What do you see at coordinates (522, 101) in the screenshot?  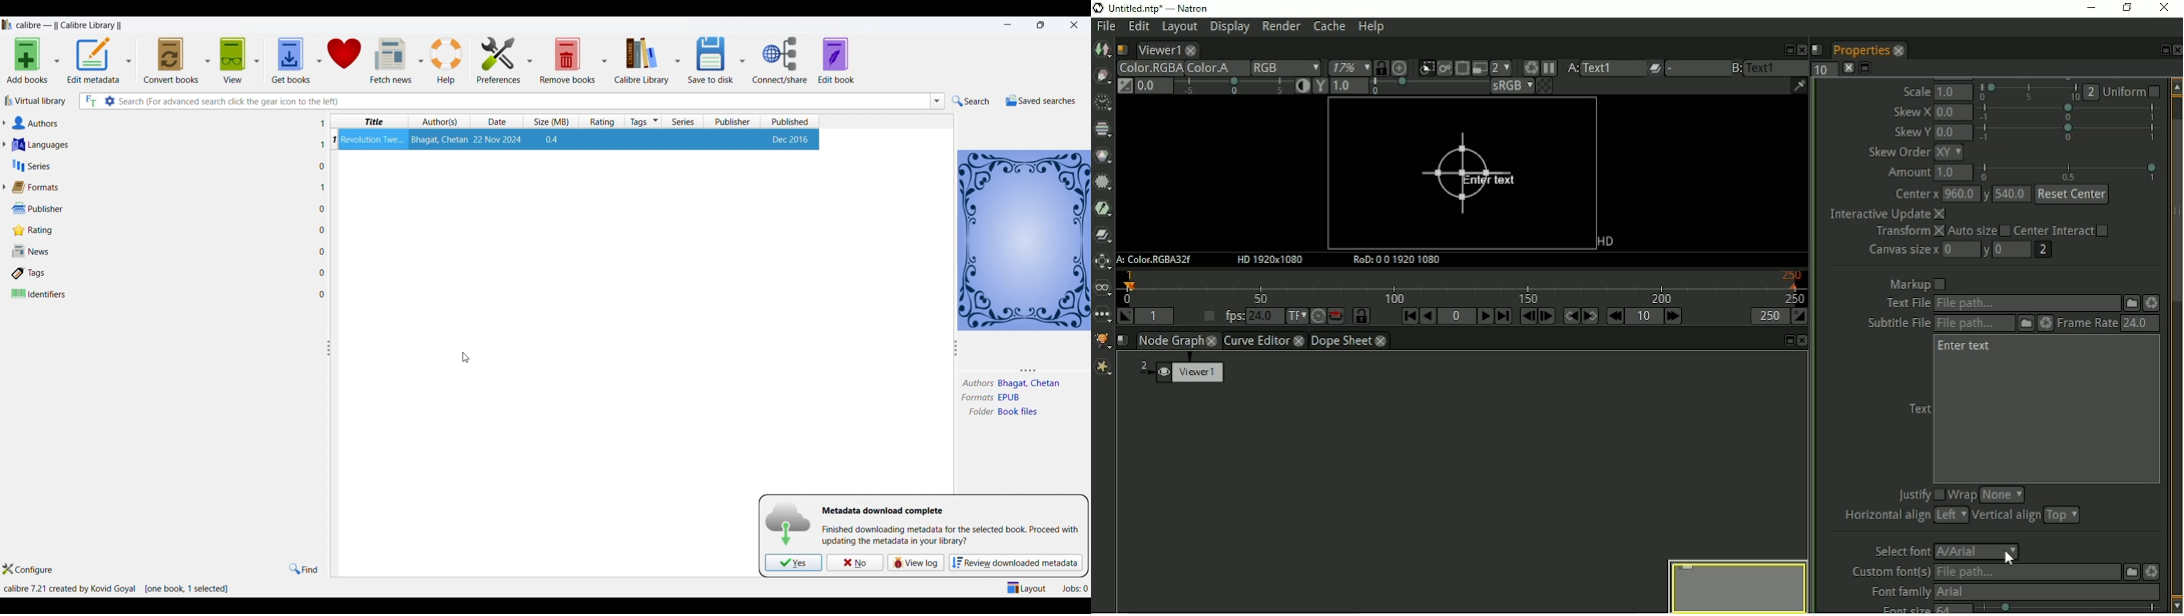 I see `search box ` at bounding box center [522, 101].